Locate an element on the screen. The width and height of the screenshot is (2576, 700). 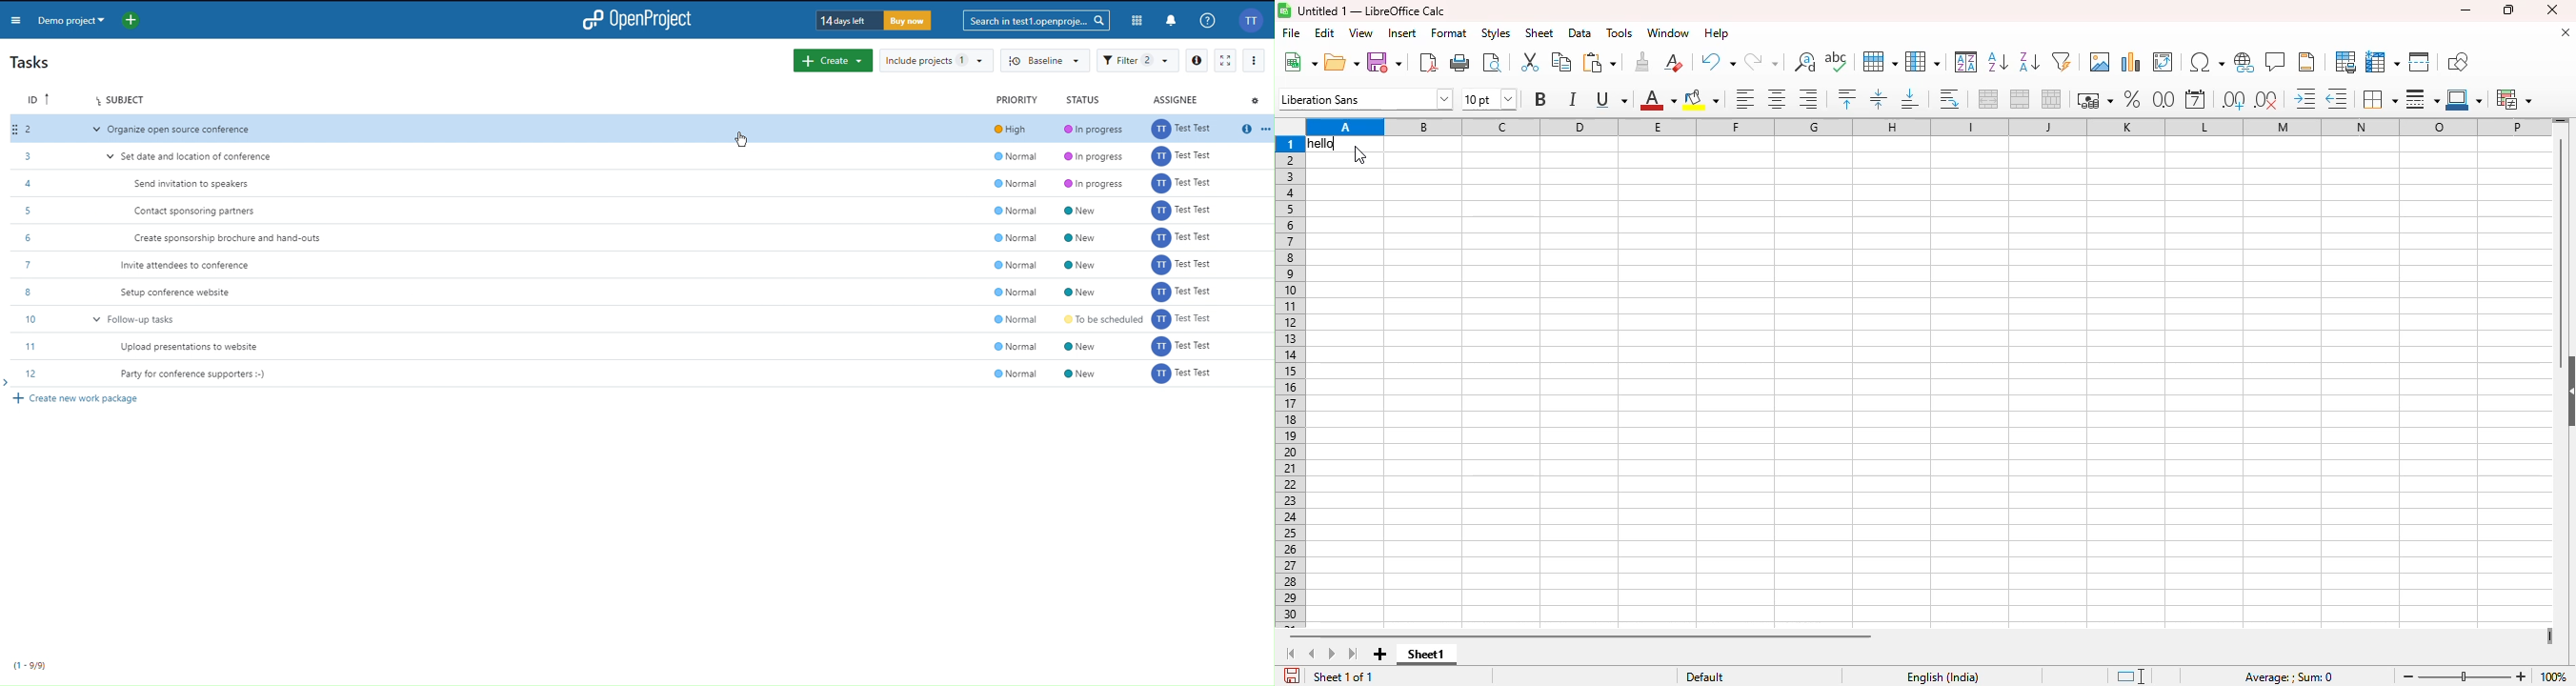
Account is located at coordinates (1251, 20).